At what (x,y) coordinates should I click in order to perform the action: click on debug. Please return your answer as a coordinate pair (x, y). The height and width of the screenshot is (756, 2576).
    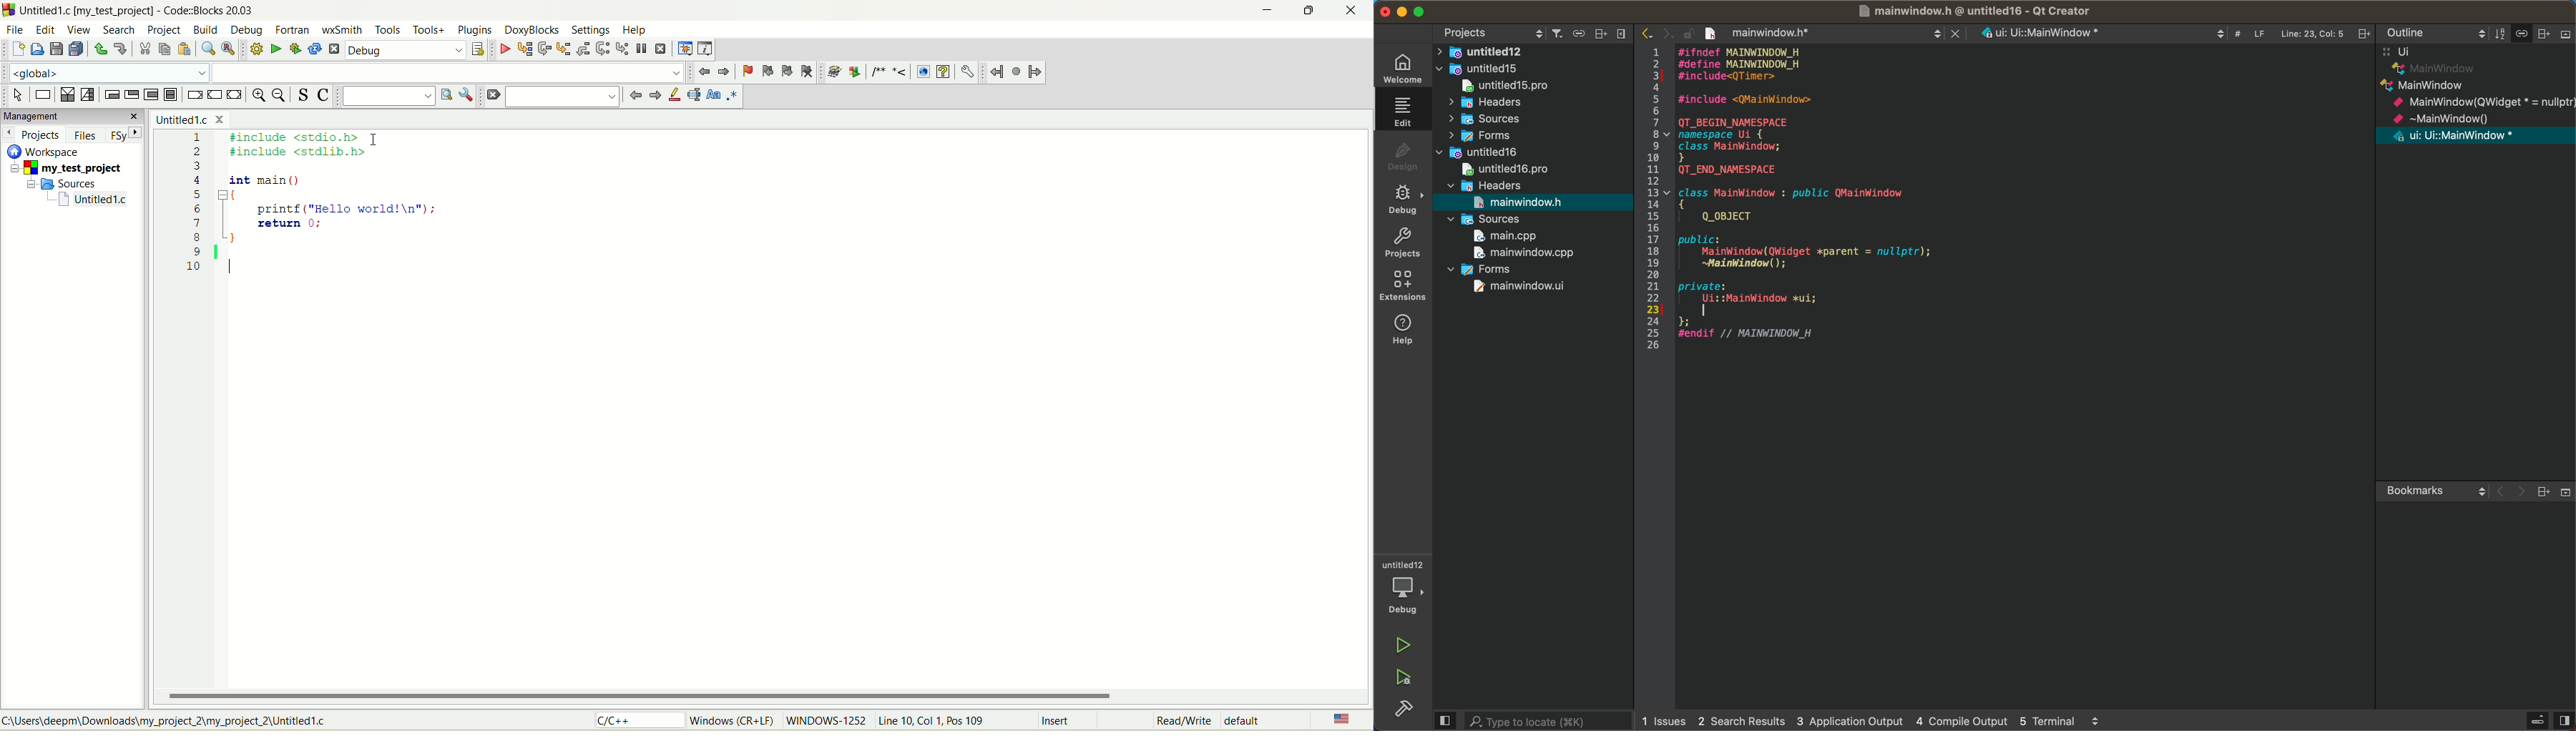
    Looking at the image, I should click on (404, 49).